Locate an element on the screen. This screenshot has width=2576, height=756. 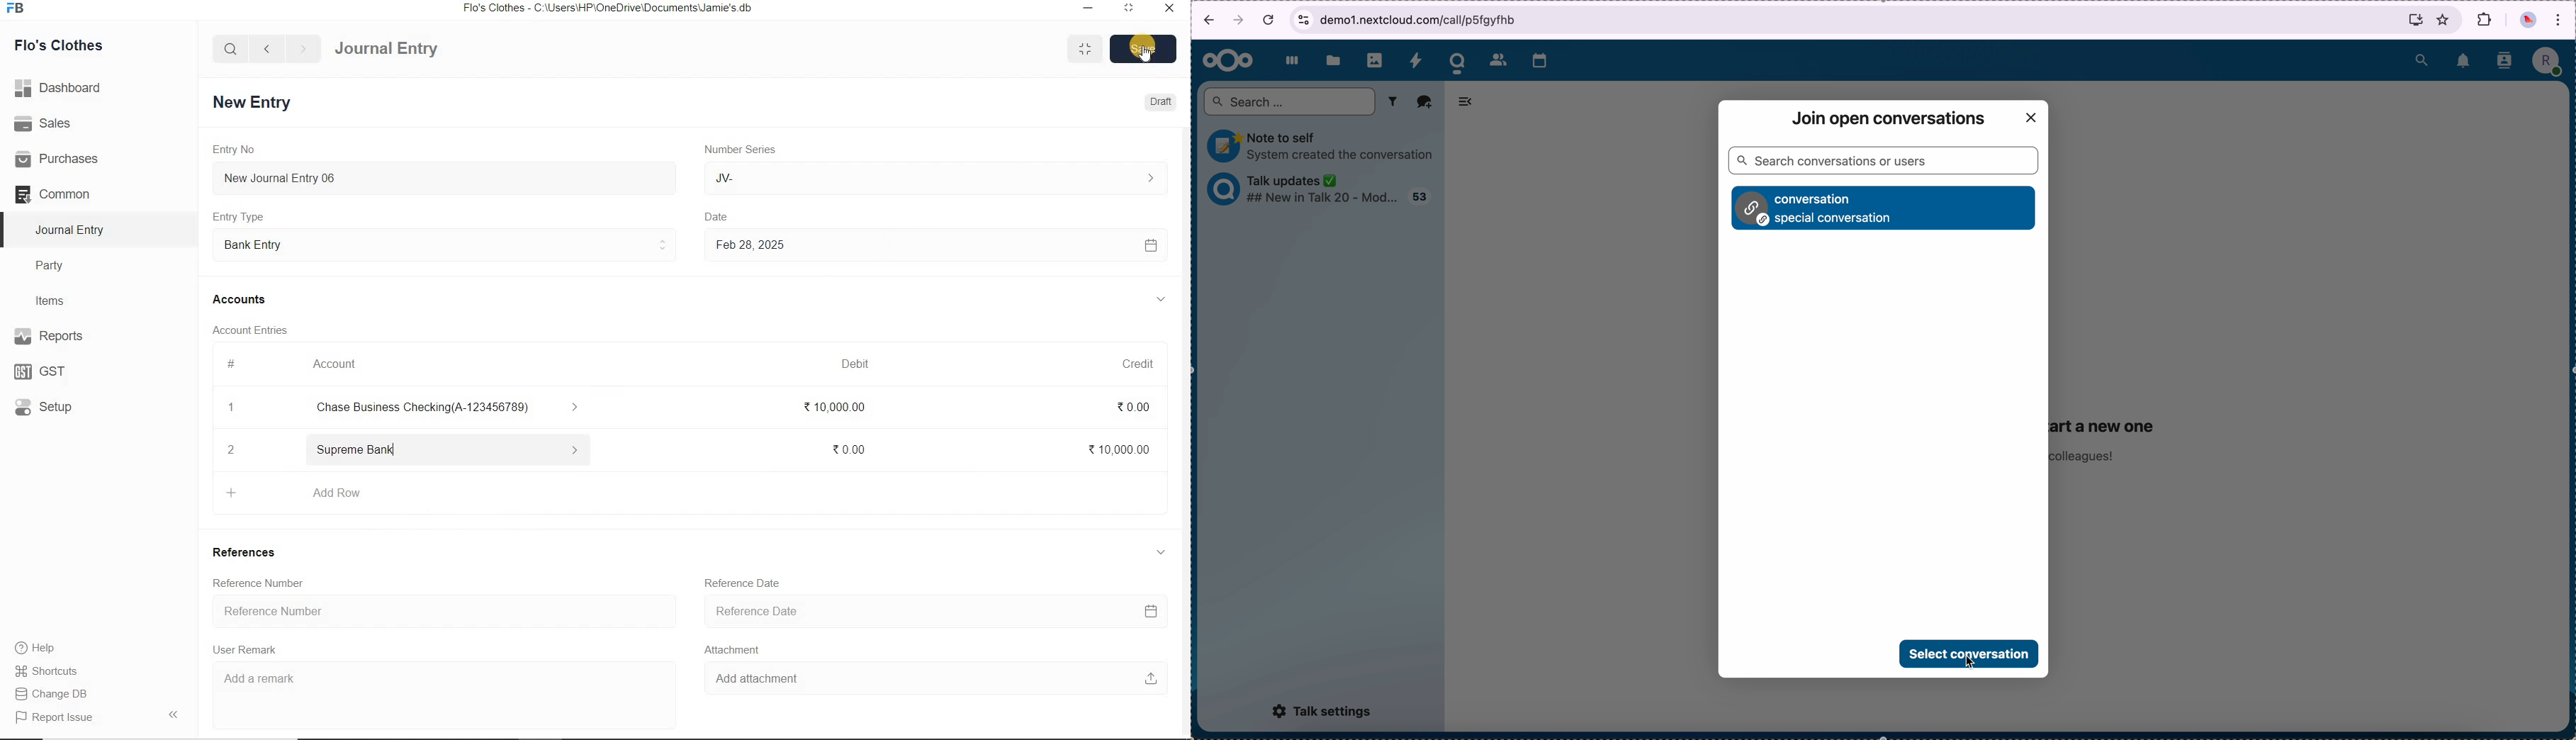
minimize is located at coordinates (1086, 7).